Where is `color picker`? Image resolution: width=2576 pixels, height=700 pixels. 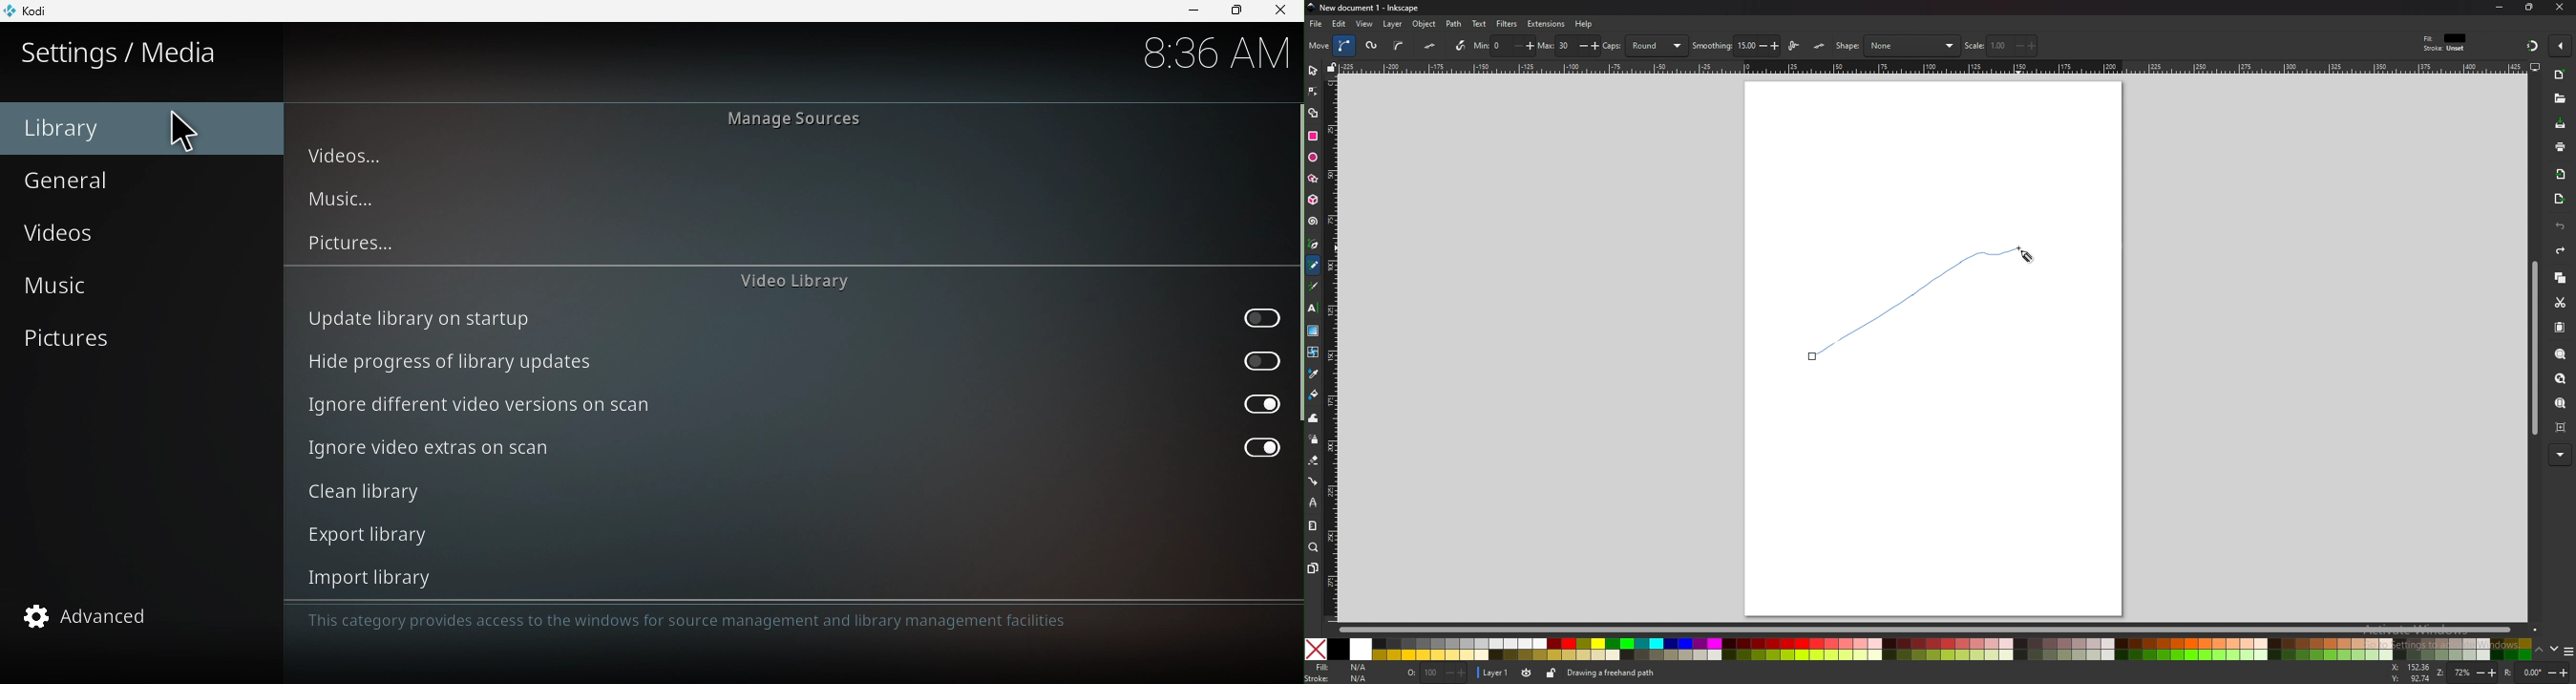
color picker is located at coordinates (1314, 373).